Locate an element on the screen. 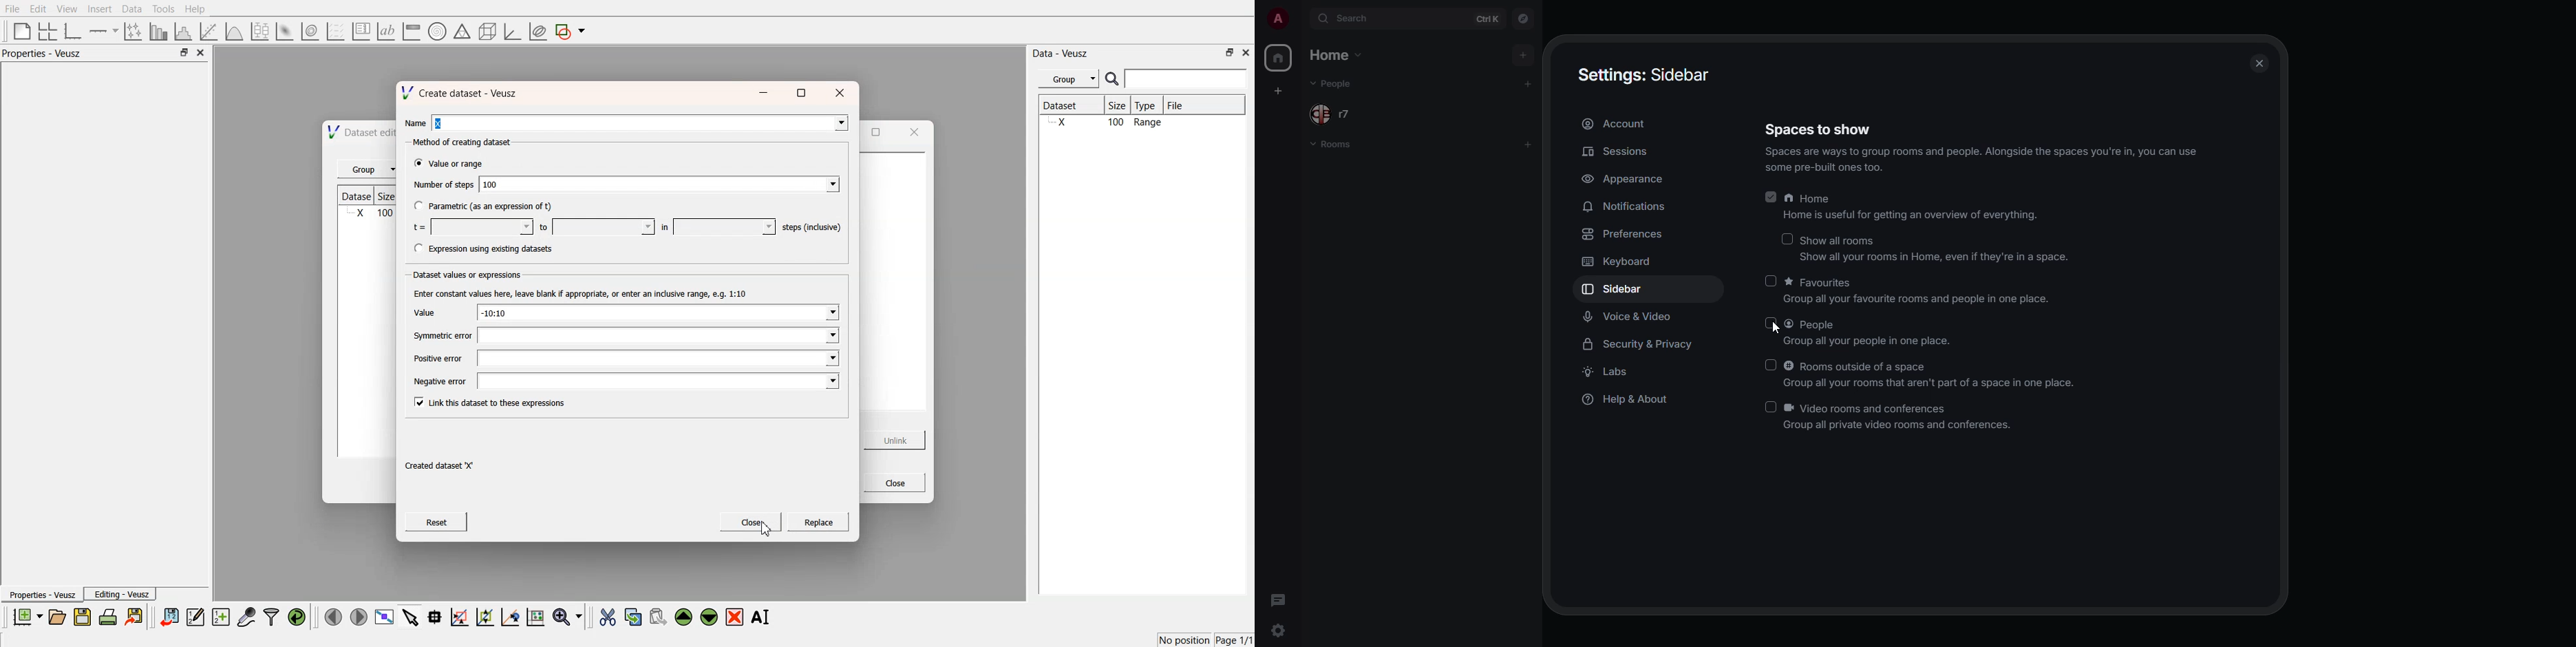 The height and width of the screenshot is (672, 2576). plot a boxplot is located at coordinates (259, 29).